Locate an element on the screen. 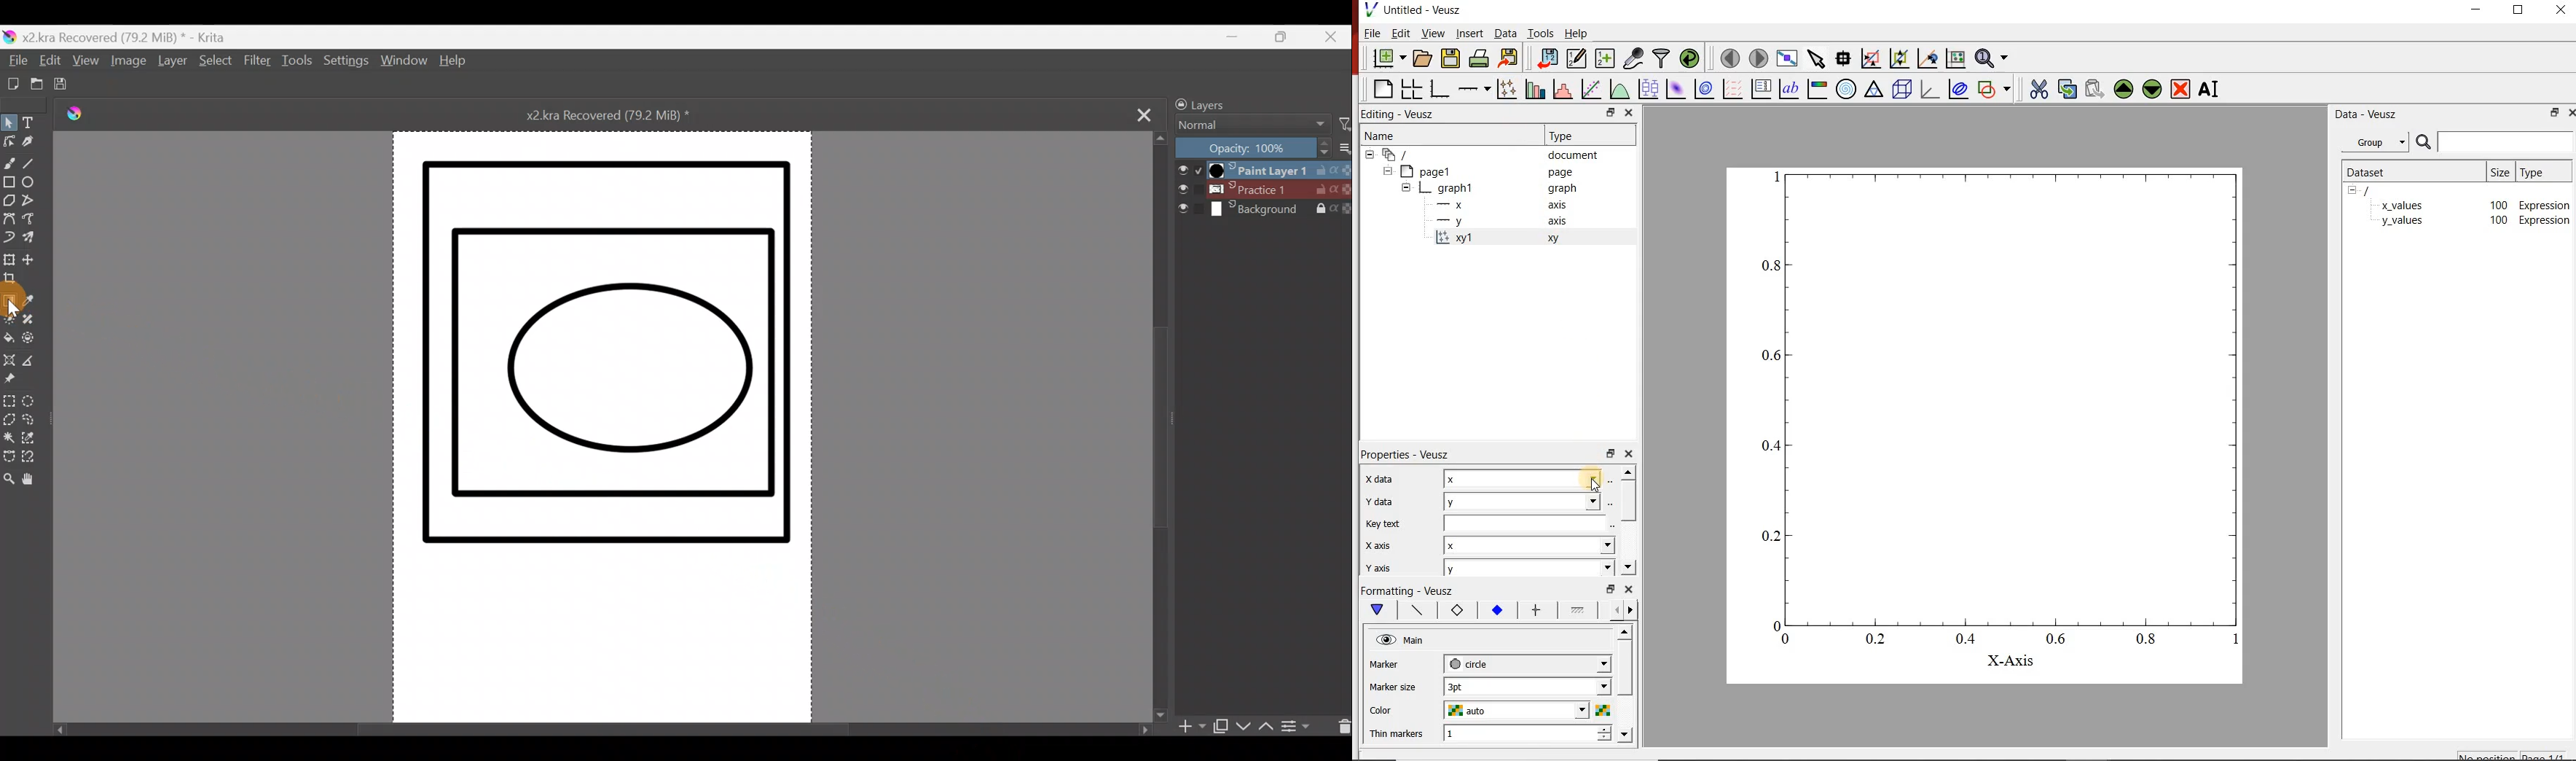  Thin markers is located at coordinates (1397, 734).